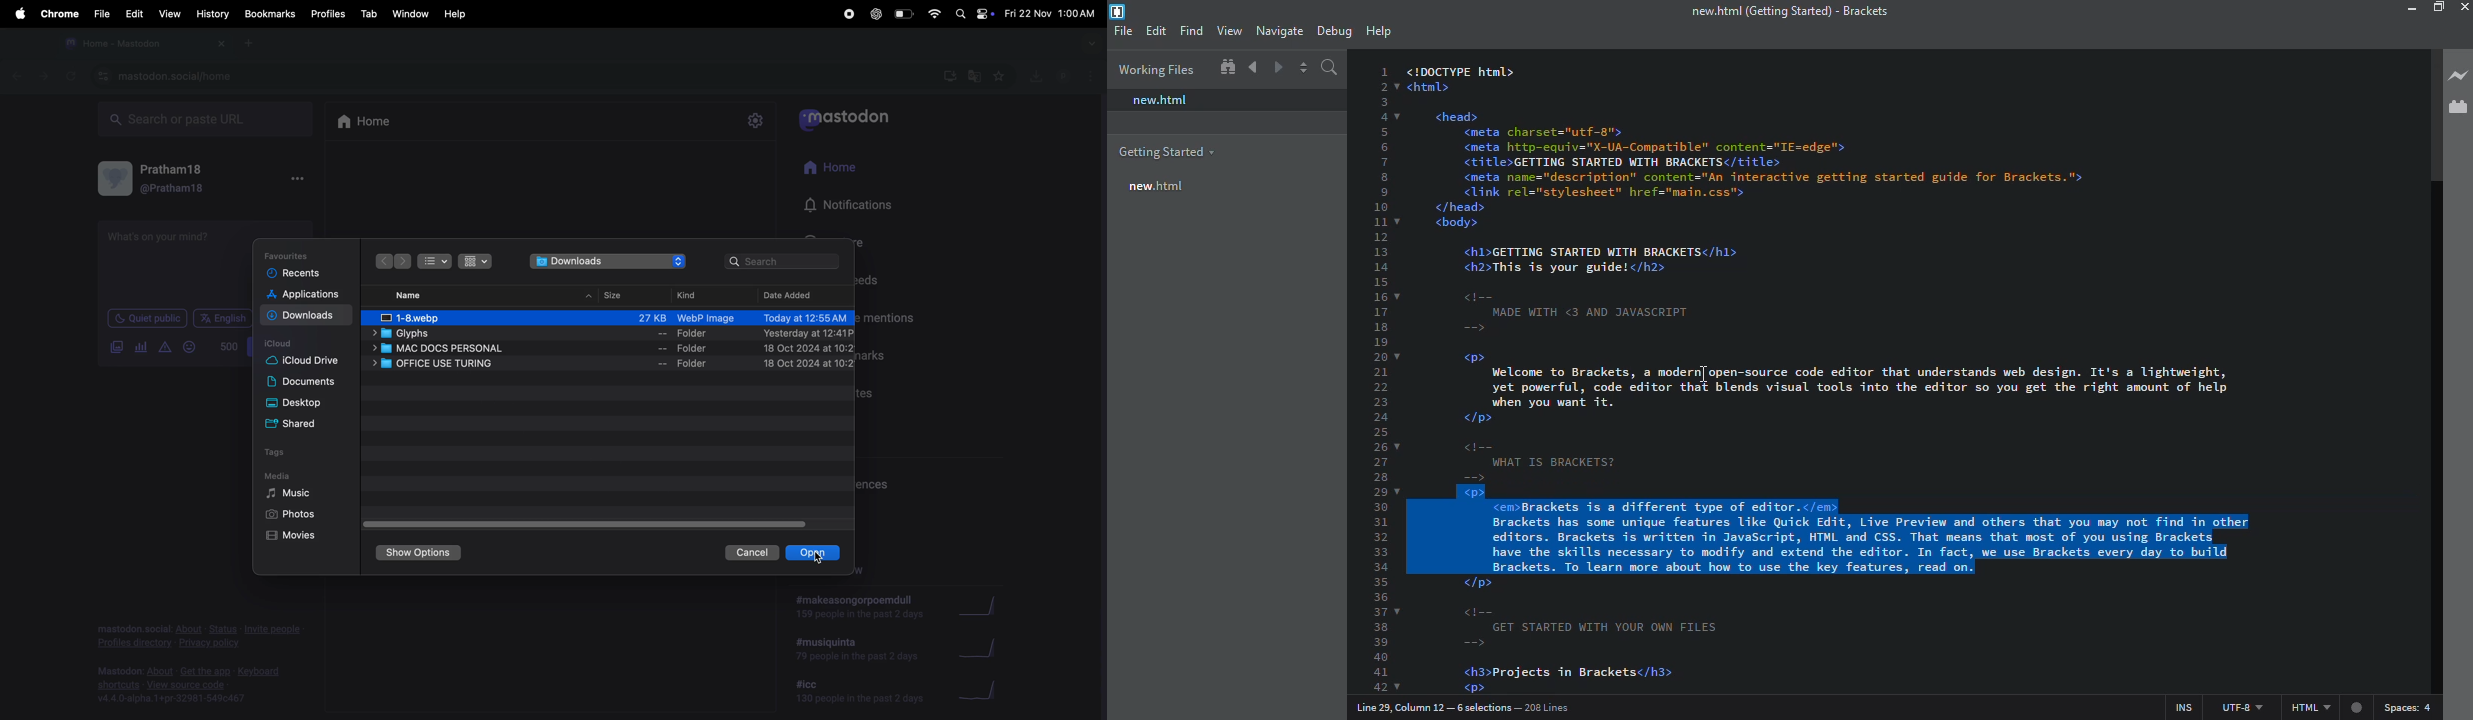 This screenshot has width=2492, height=728. I want to click on history, so click(213, 14).